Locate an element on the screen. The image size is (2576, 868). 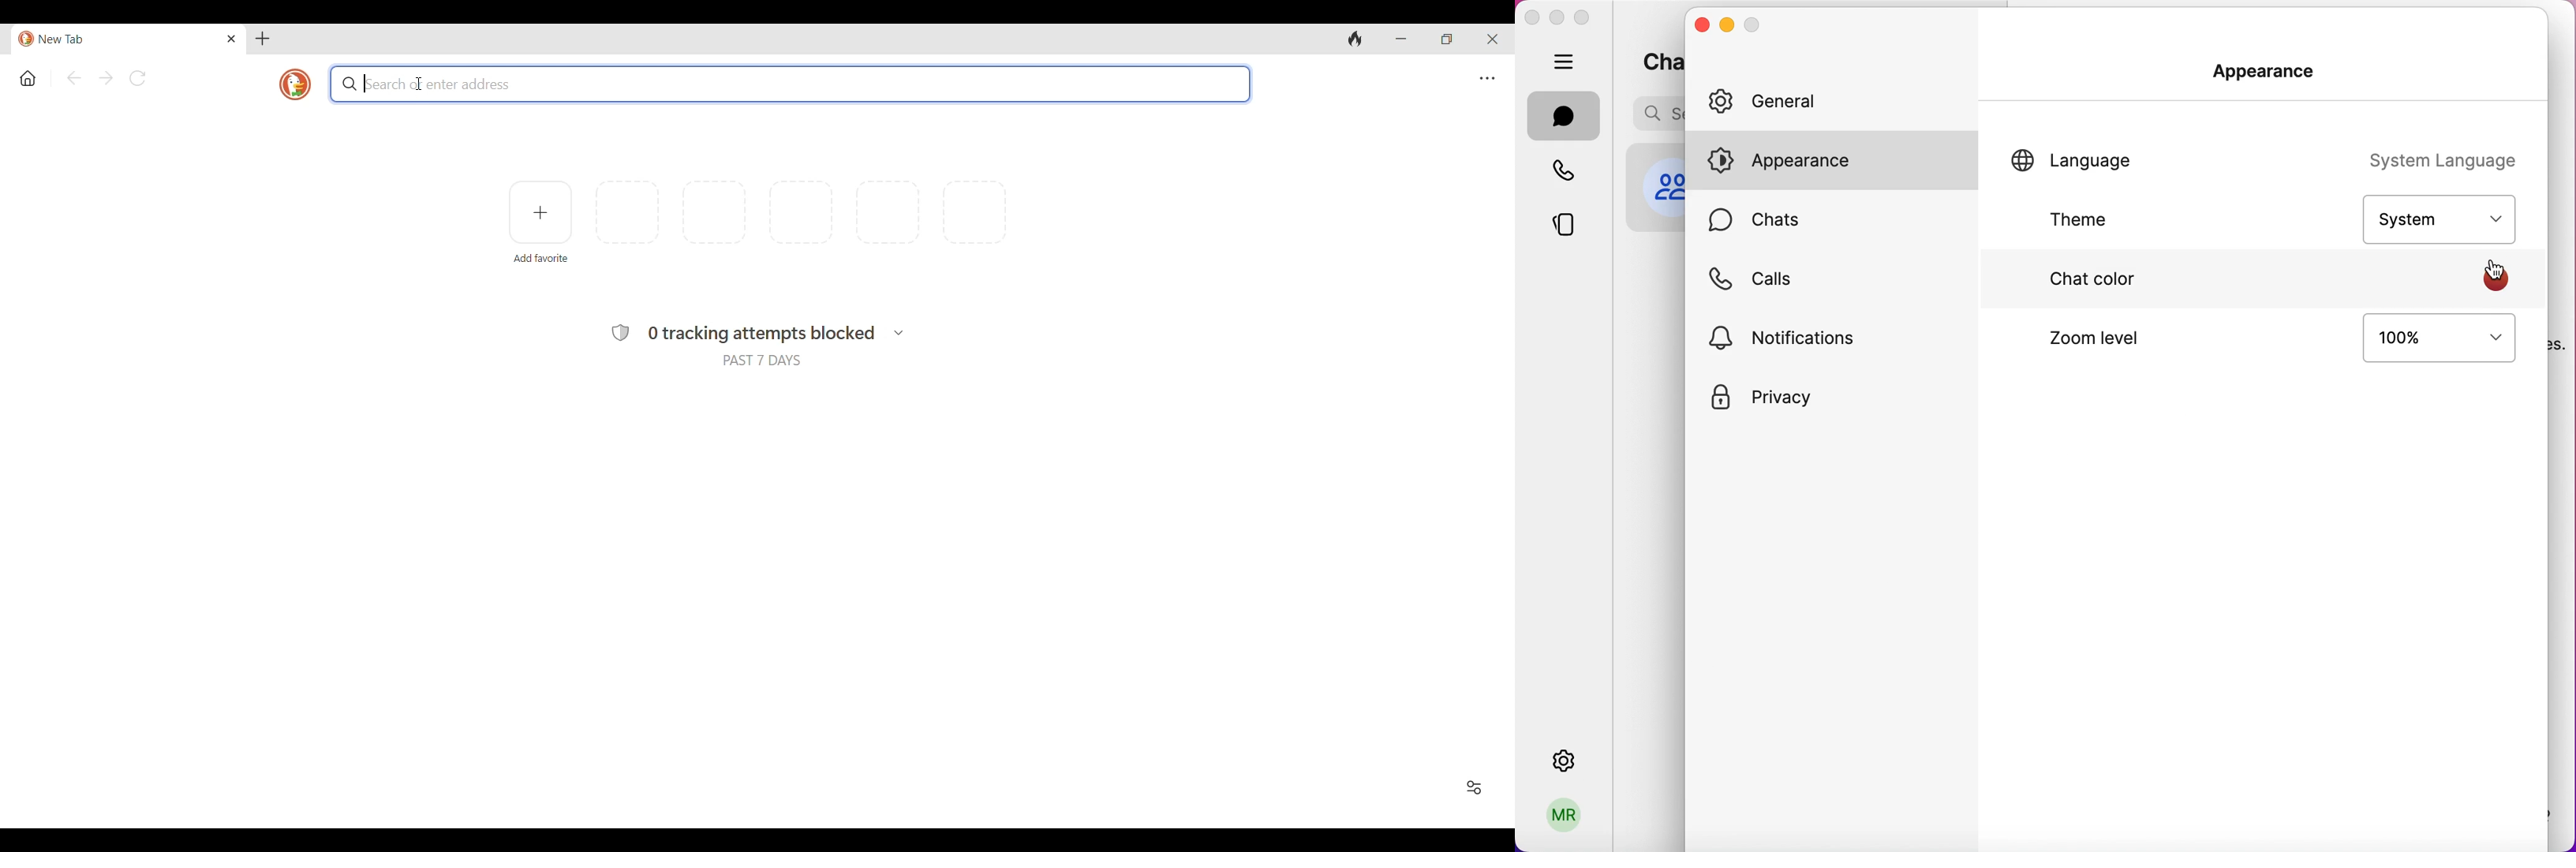
Close tab is located at coordinates (232, 39).